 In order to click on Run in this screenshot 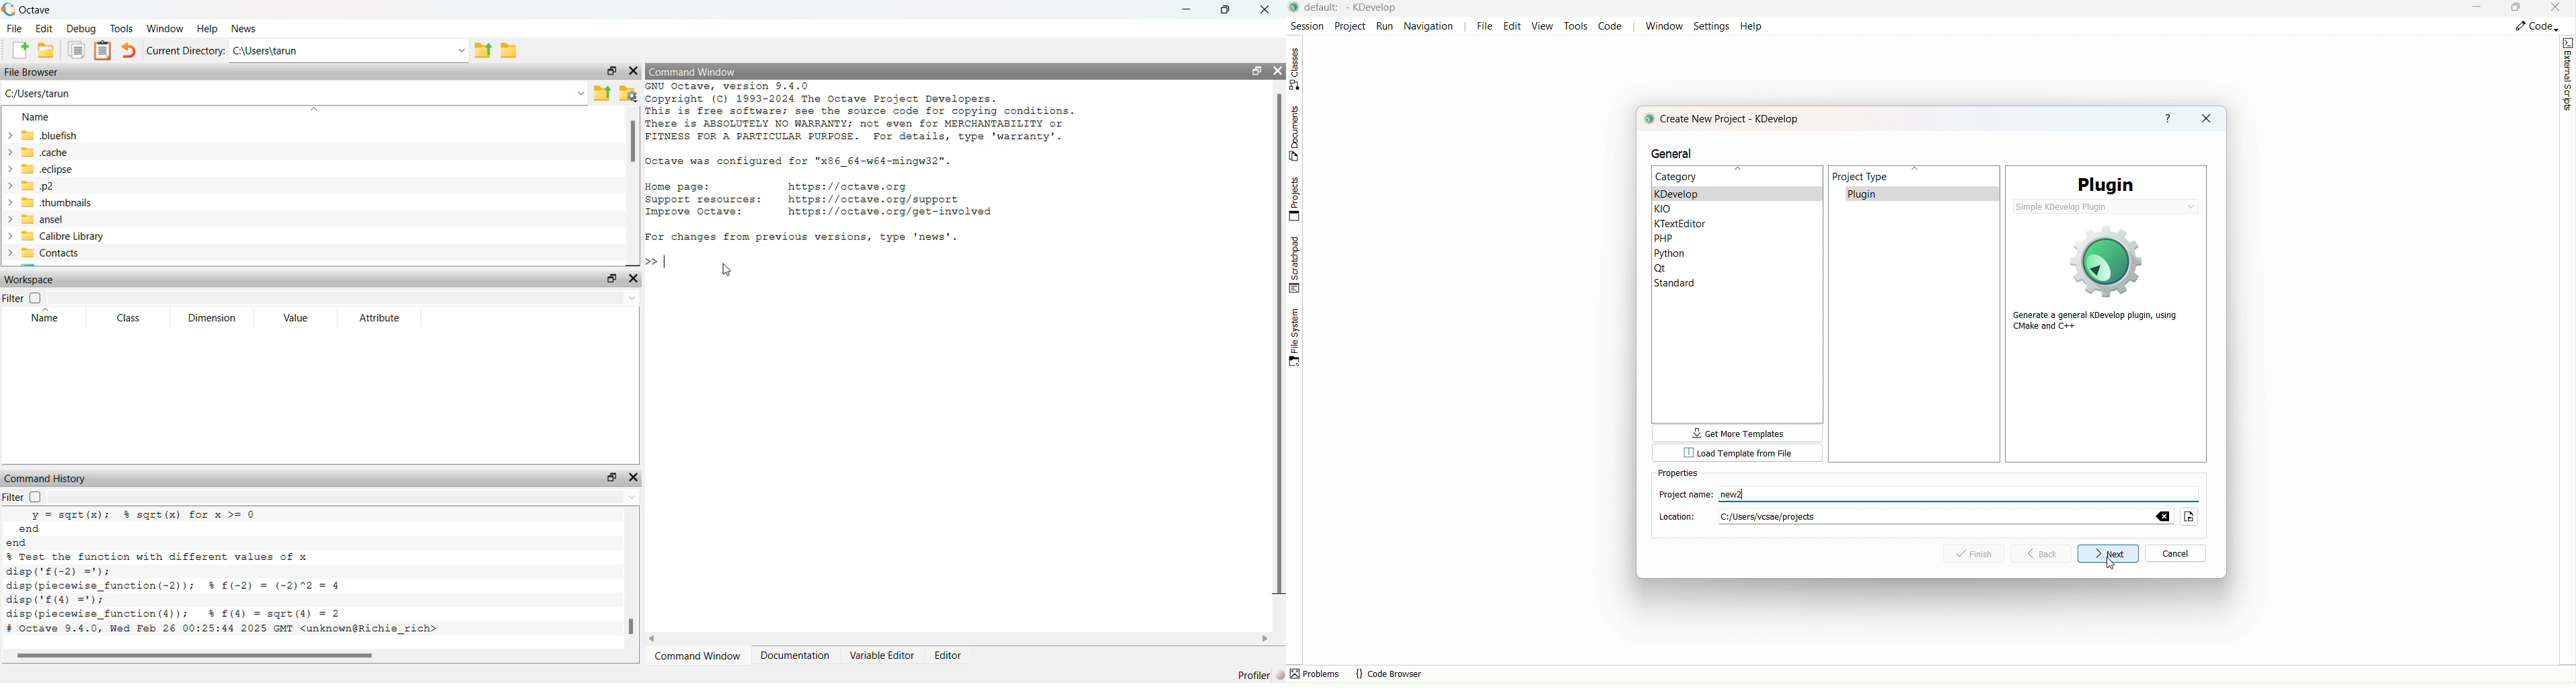, I will do `click(1386, 26)`.